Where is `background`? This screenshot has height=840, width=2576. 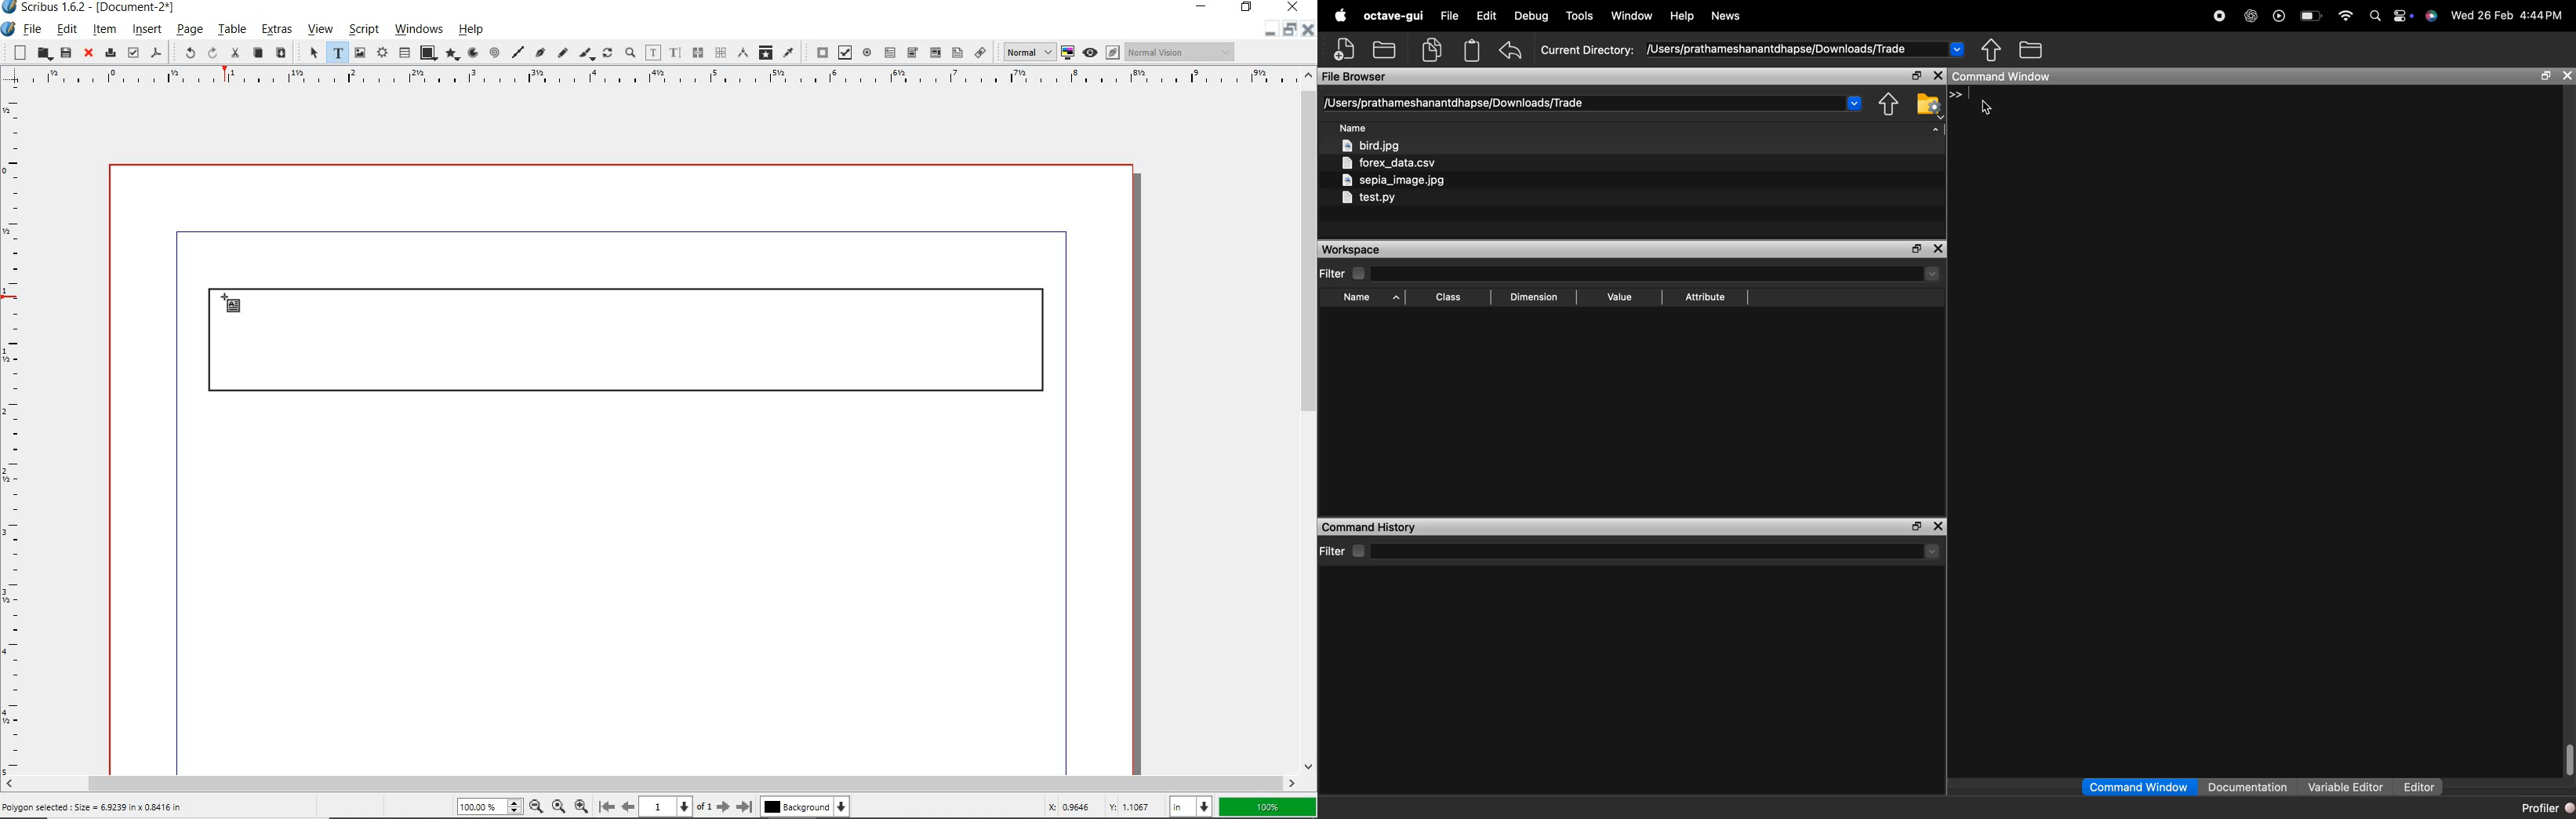
background is located at coordinates (808, 806).